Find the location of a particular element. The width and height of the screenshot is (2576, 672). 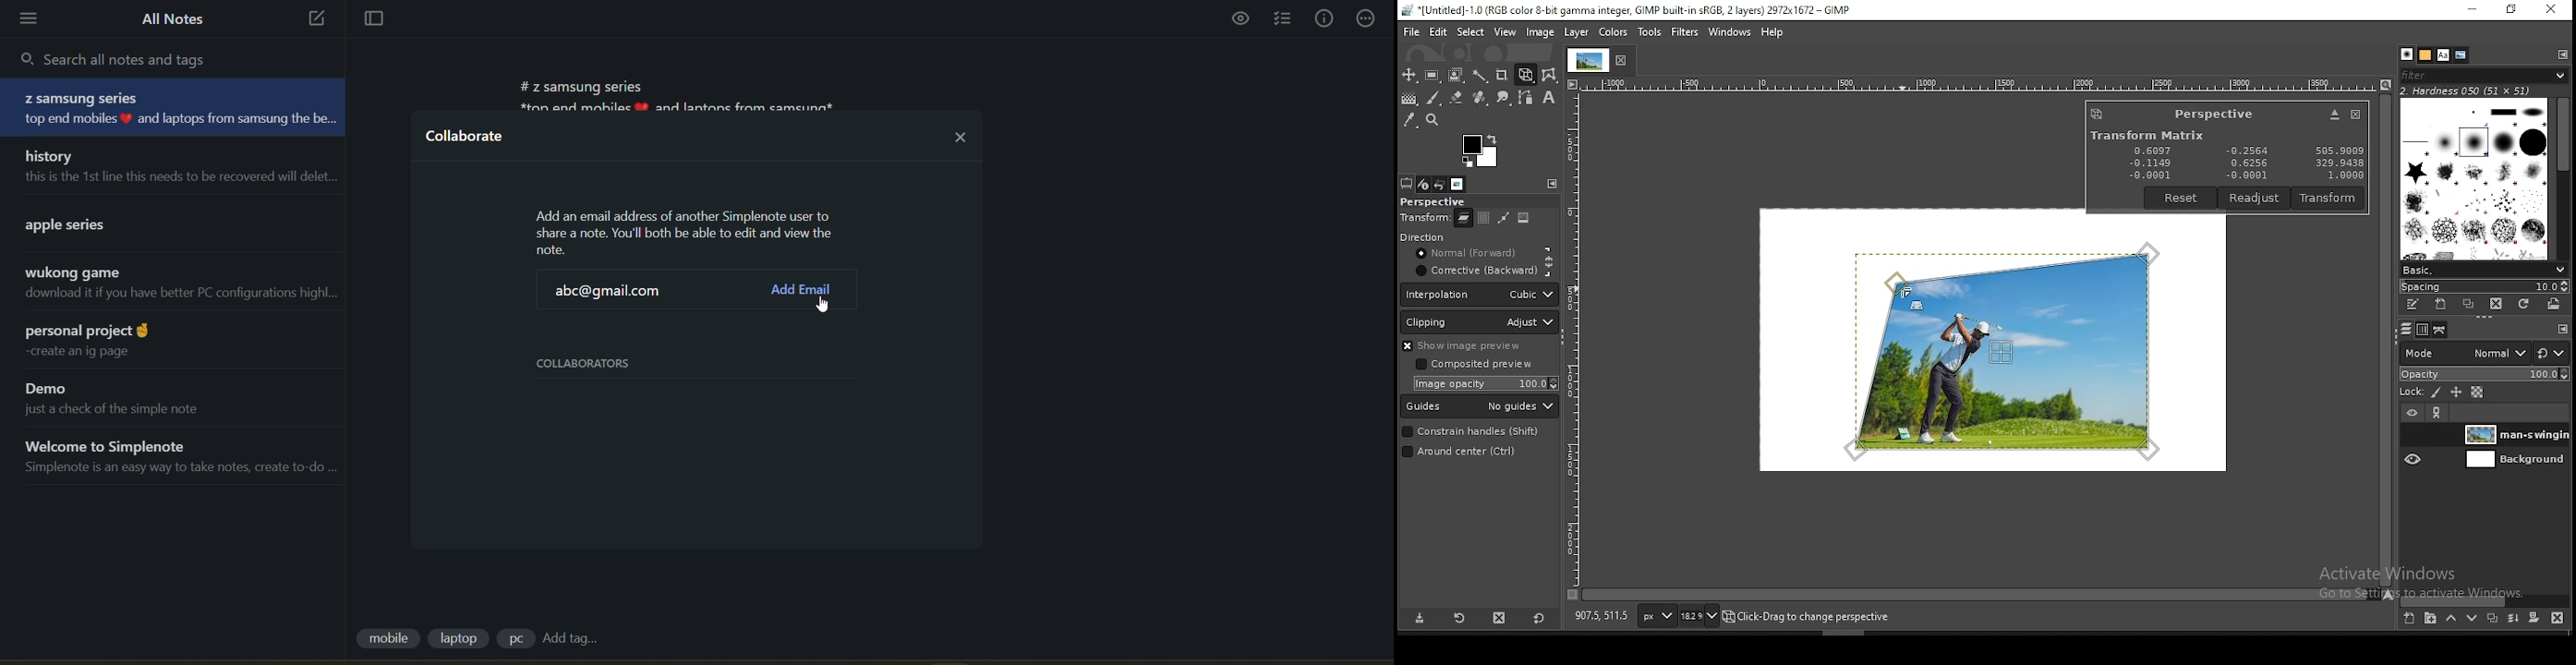

select is located at coordinates (1469, 32).